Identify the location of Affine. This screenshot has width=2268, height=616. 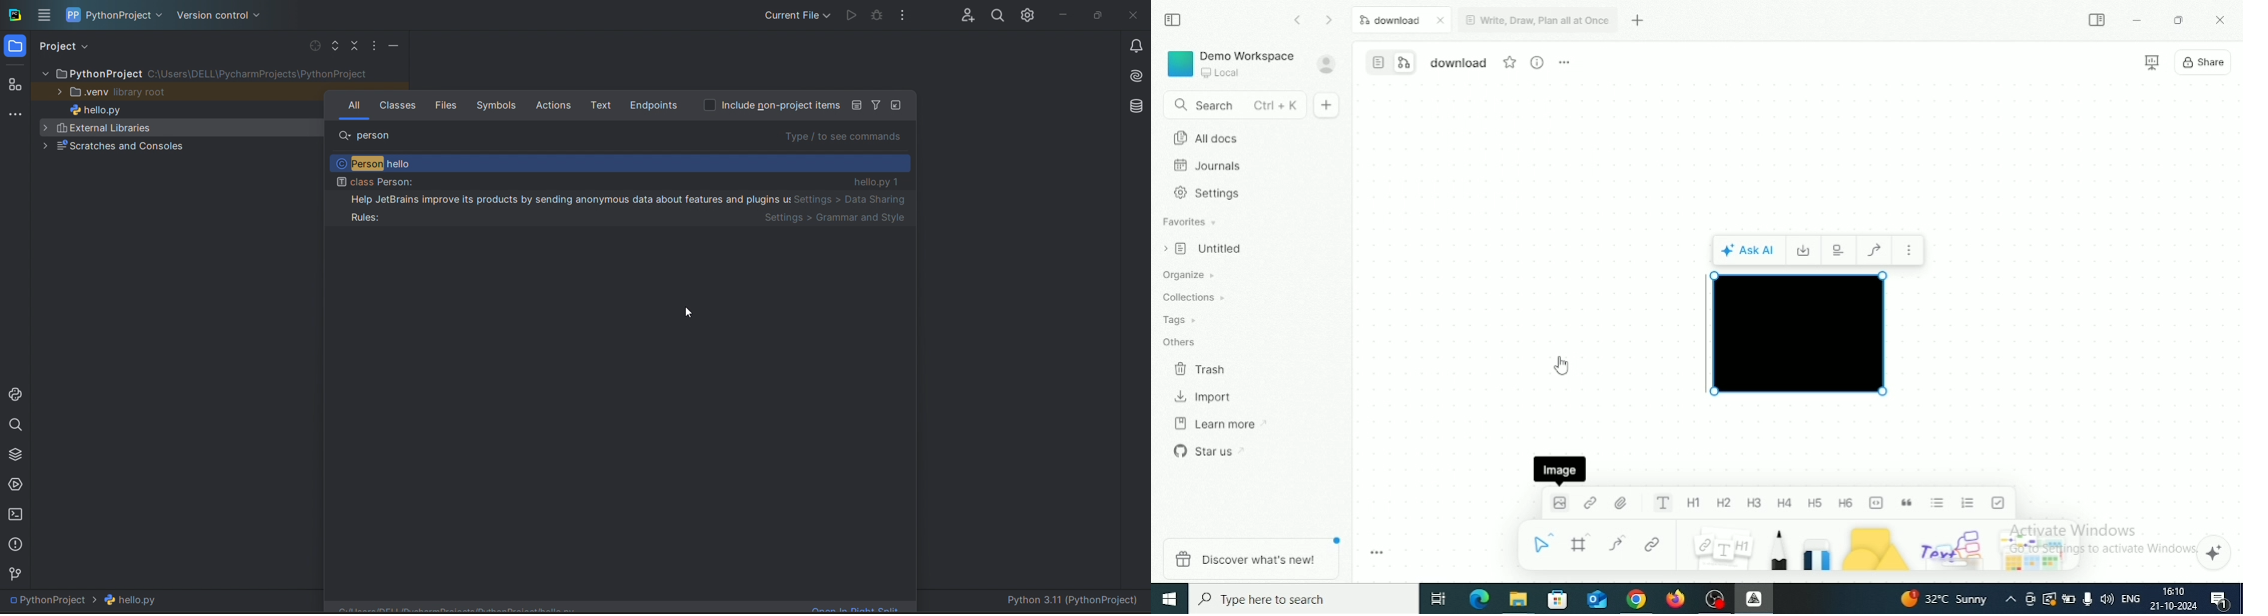
(1754, 598).